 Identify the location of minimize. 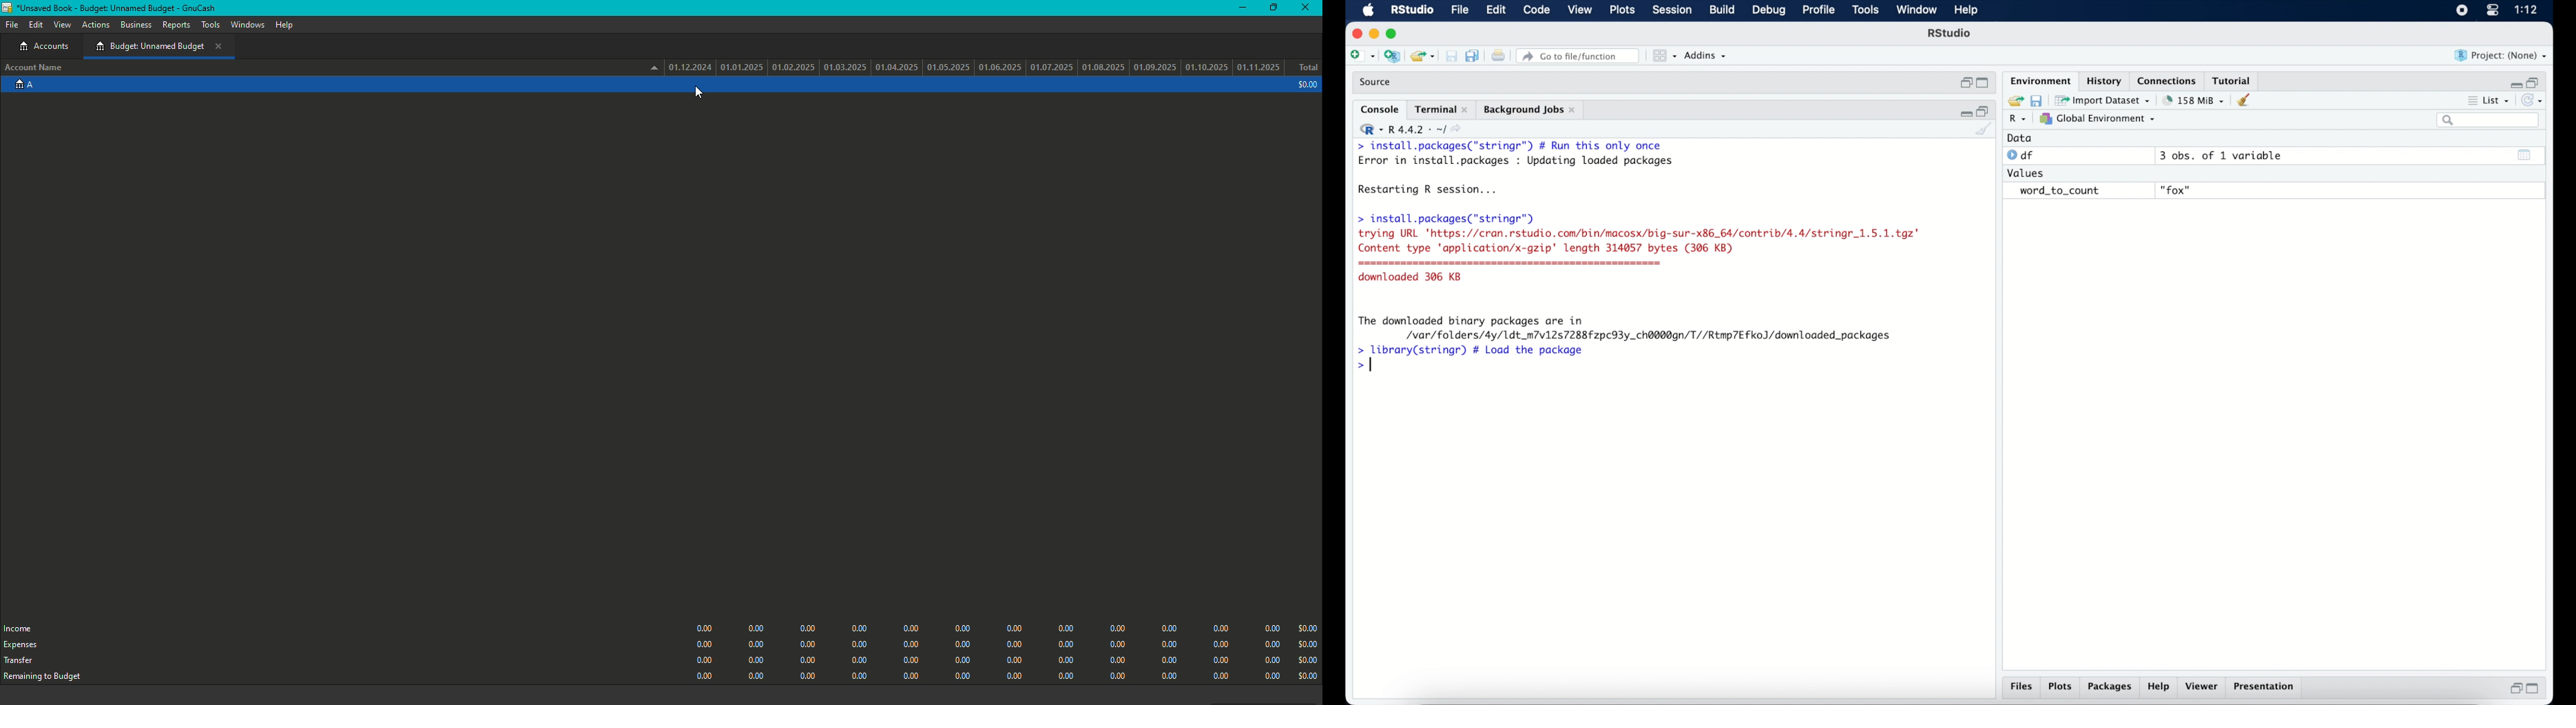
(1964, 112).